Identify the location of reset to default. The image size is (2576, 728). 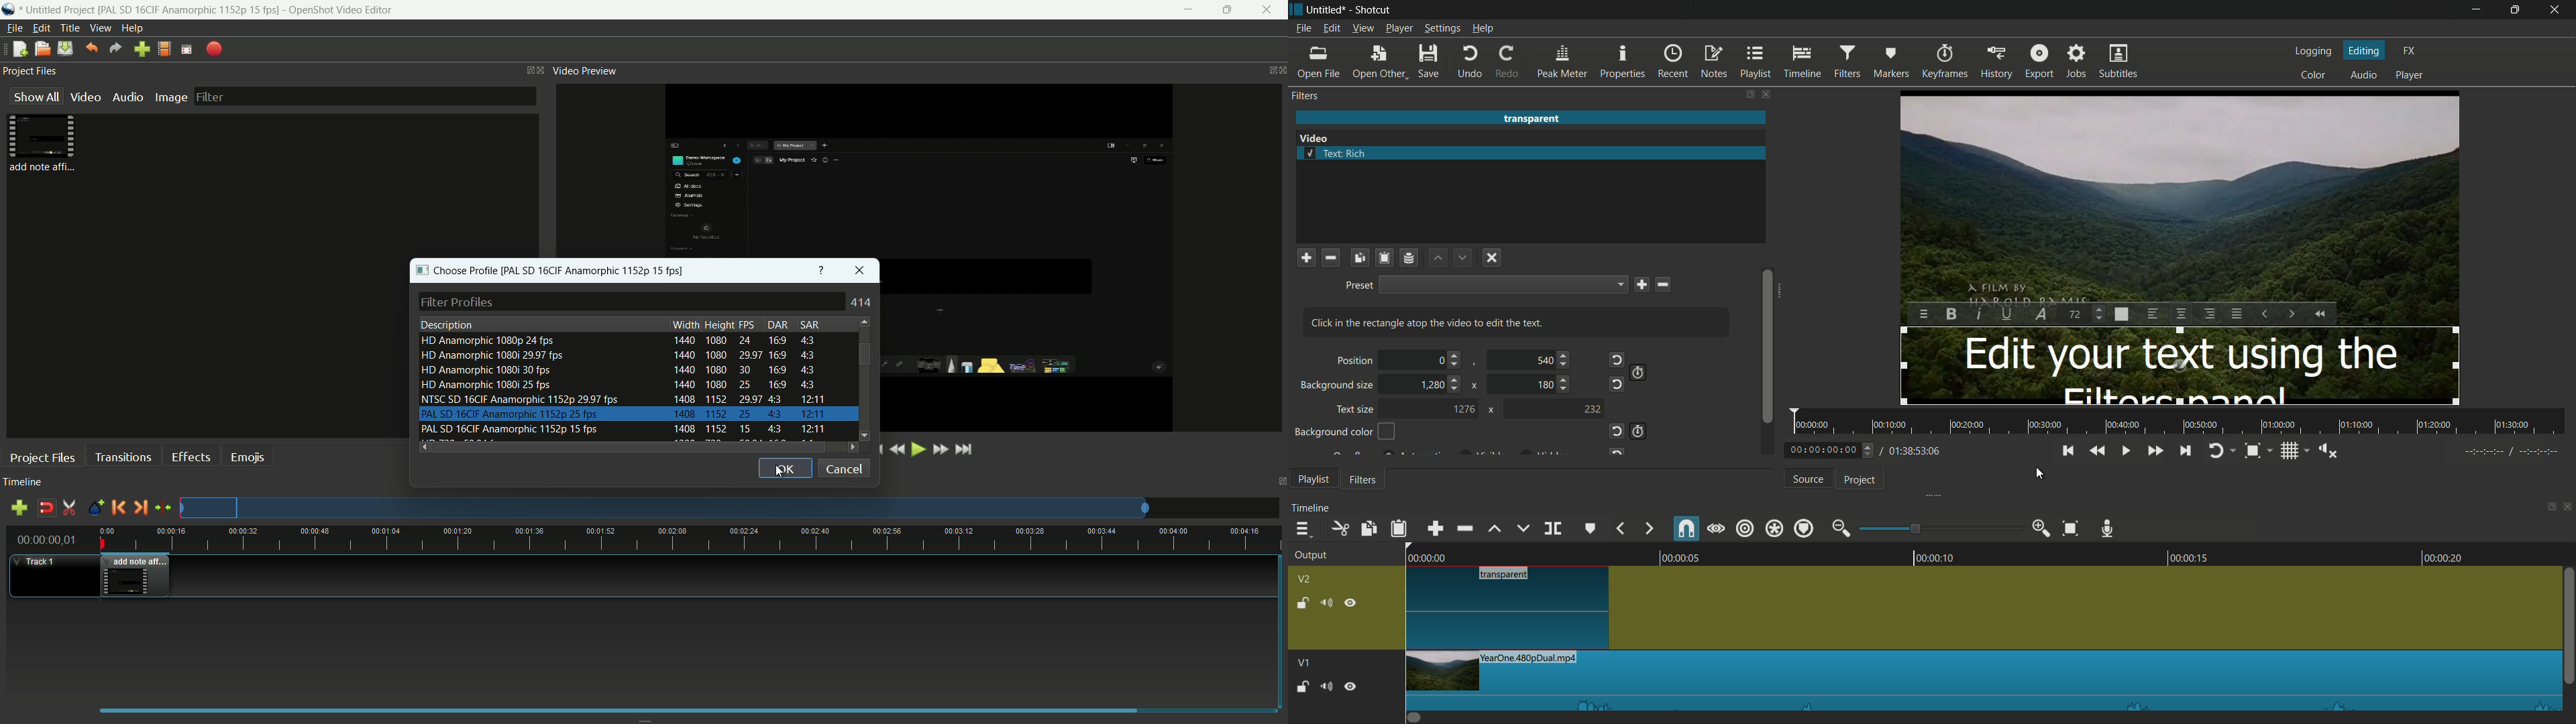
(1615, 384).